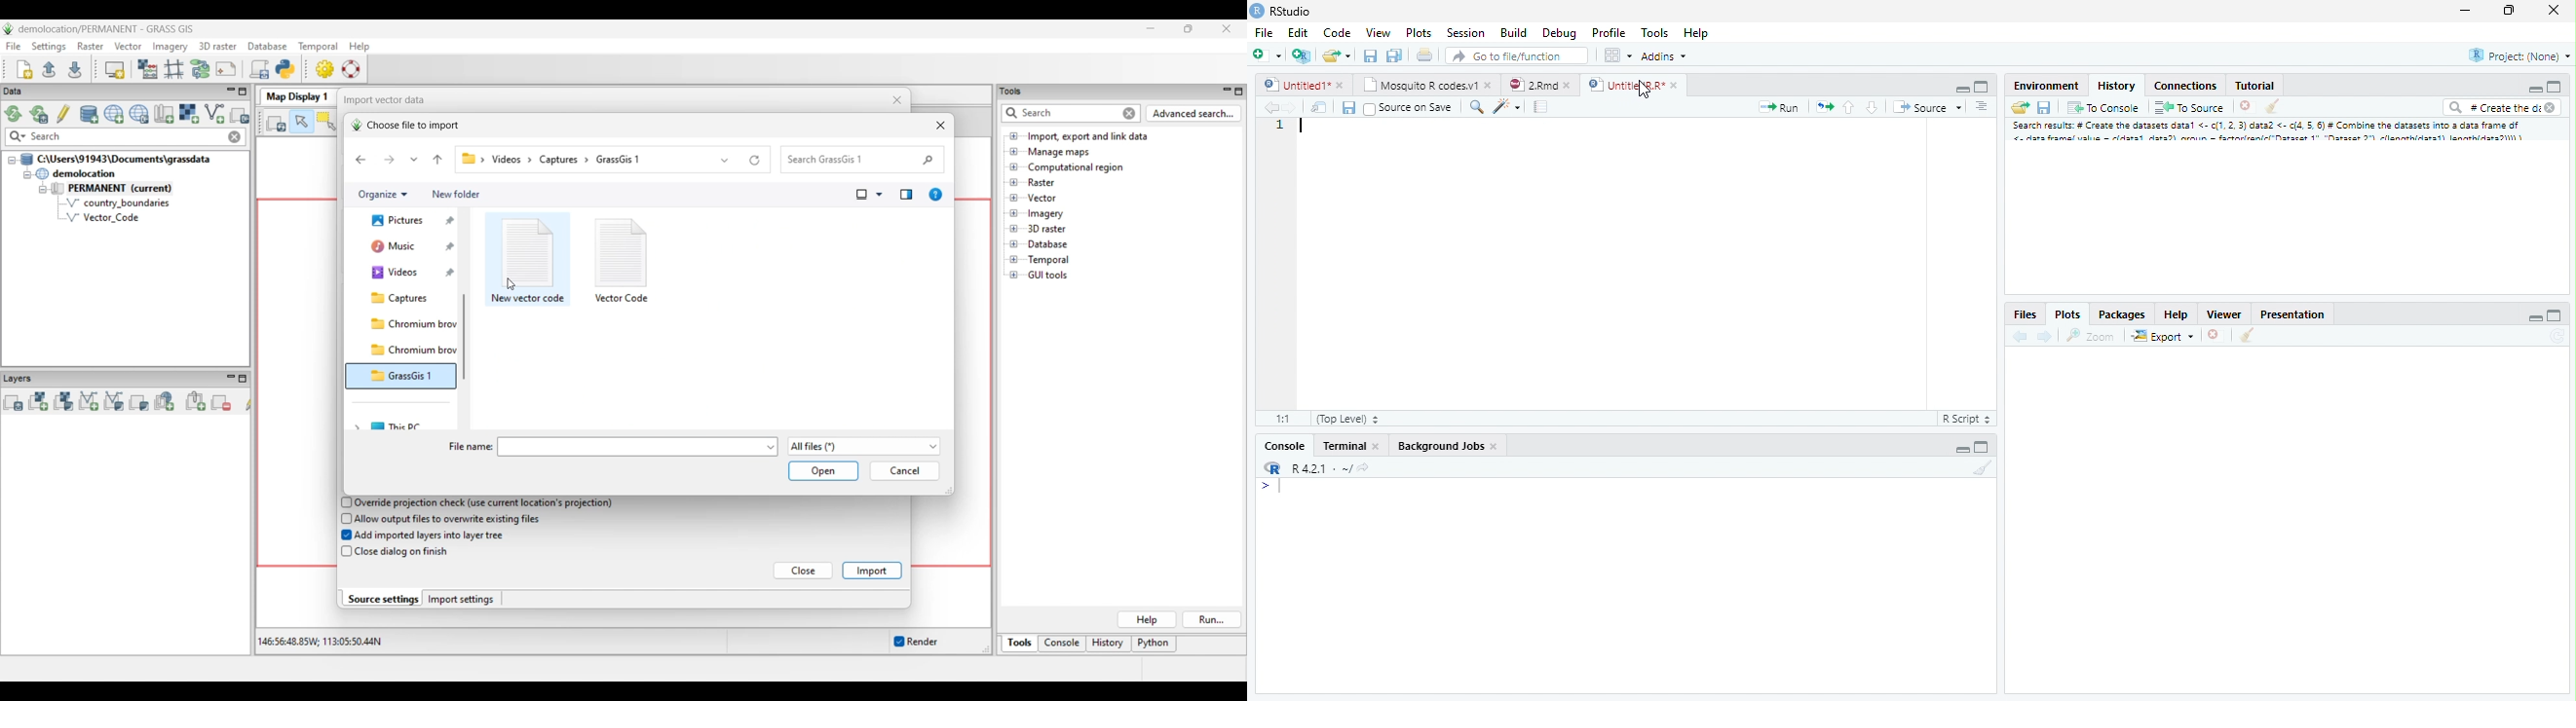 This screenshot has height=728, width=2576. What do you see at coordinates (2223, 314) in the screenshot?
I see `Viewer` at bounding box center [2223, 314].